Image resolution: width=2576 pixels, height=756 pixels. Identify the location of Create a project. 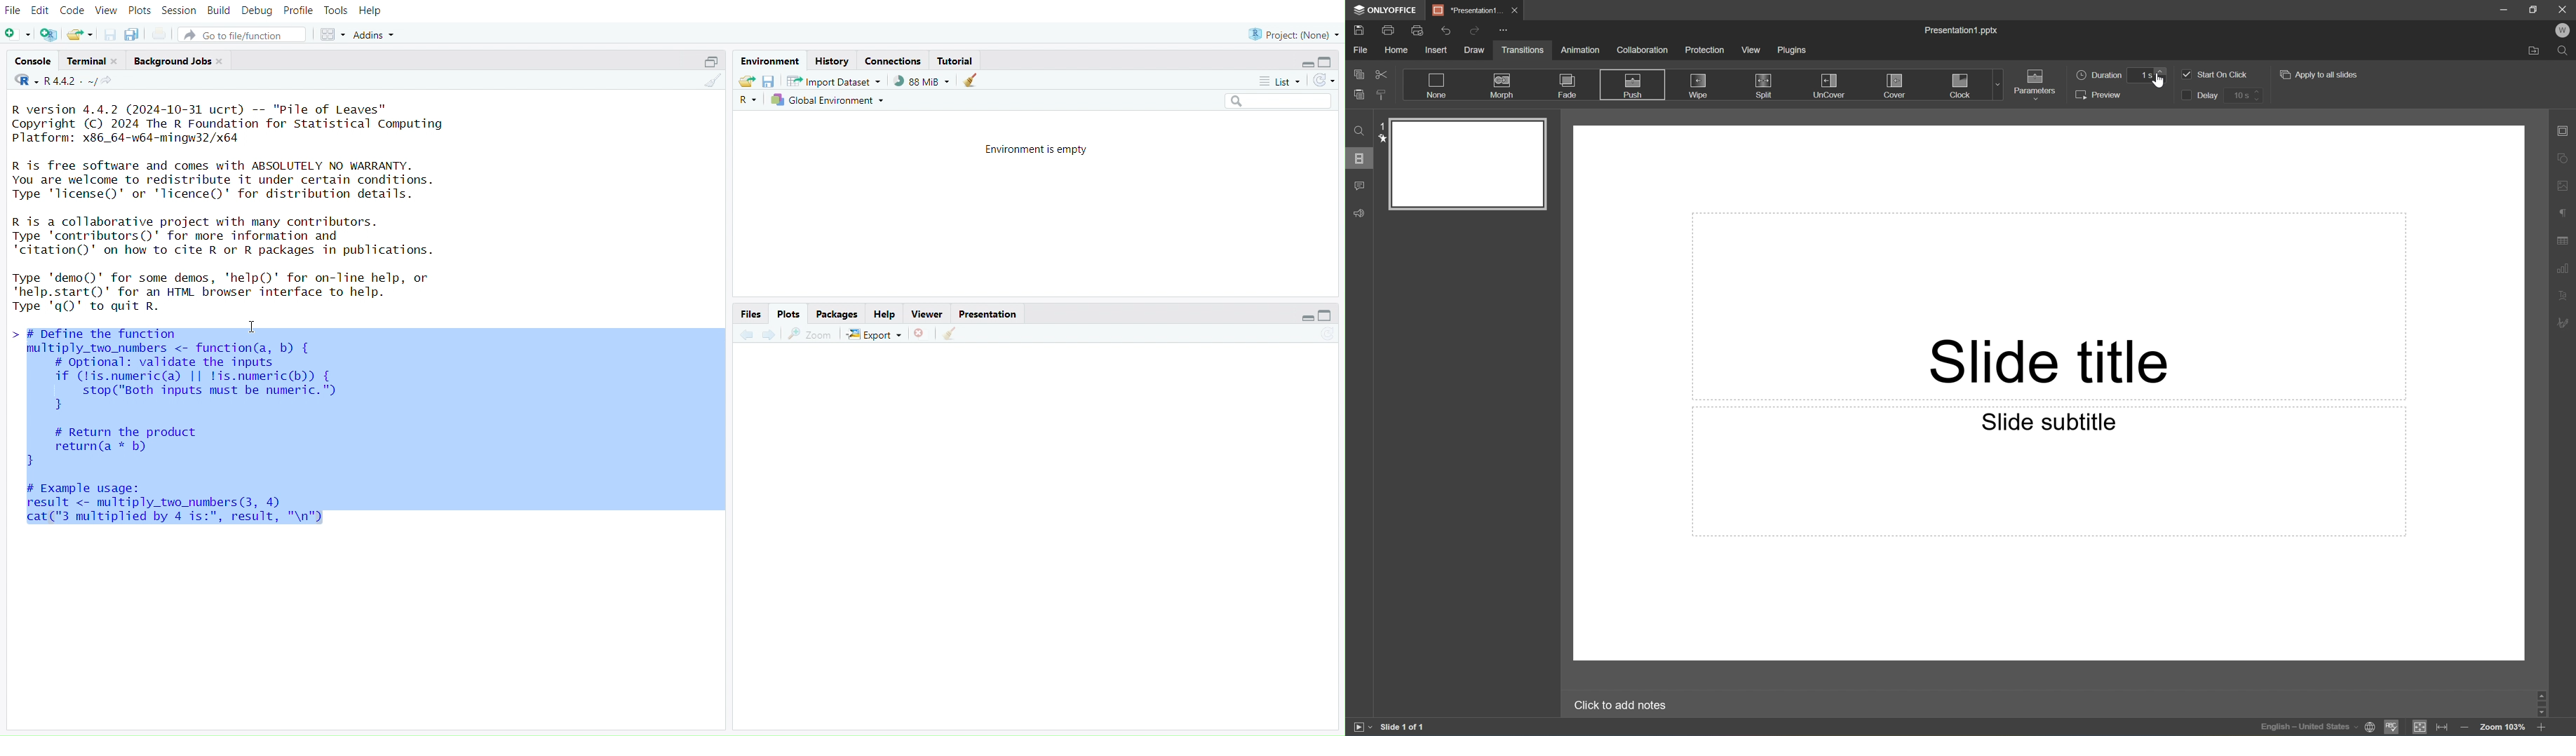
(50, 32).